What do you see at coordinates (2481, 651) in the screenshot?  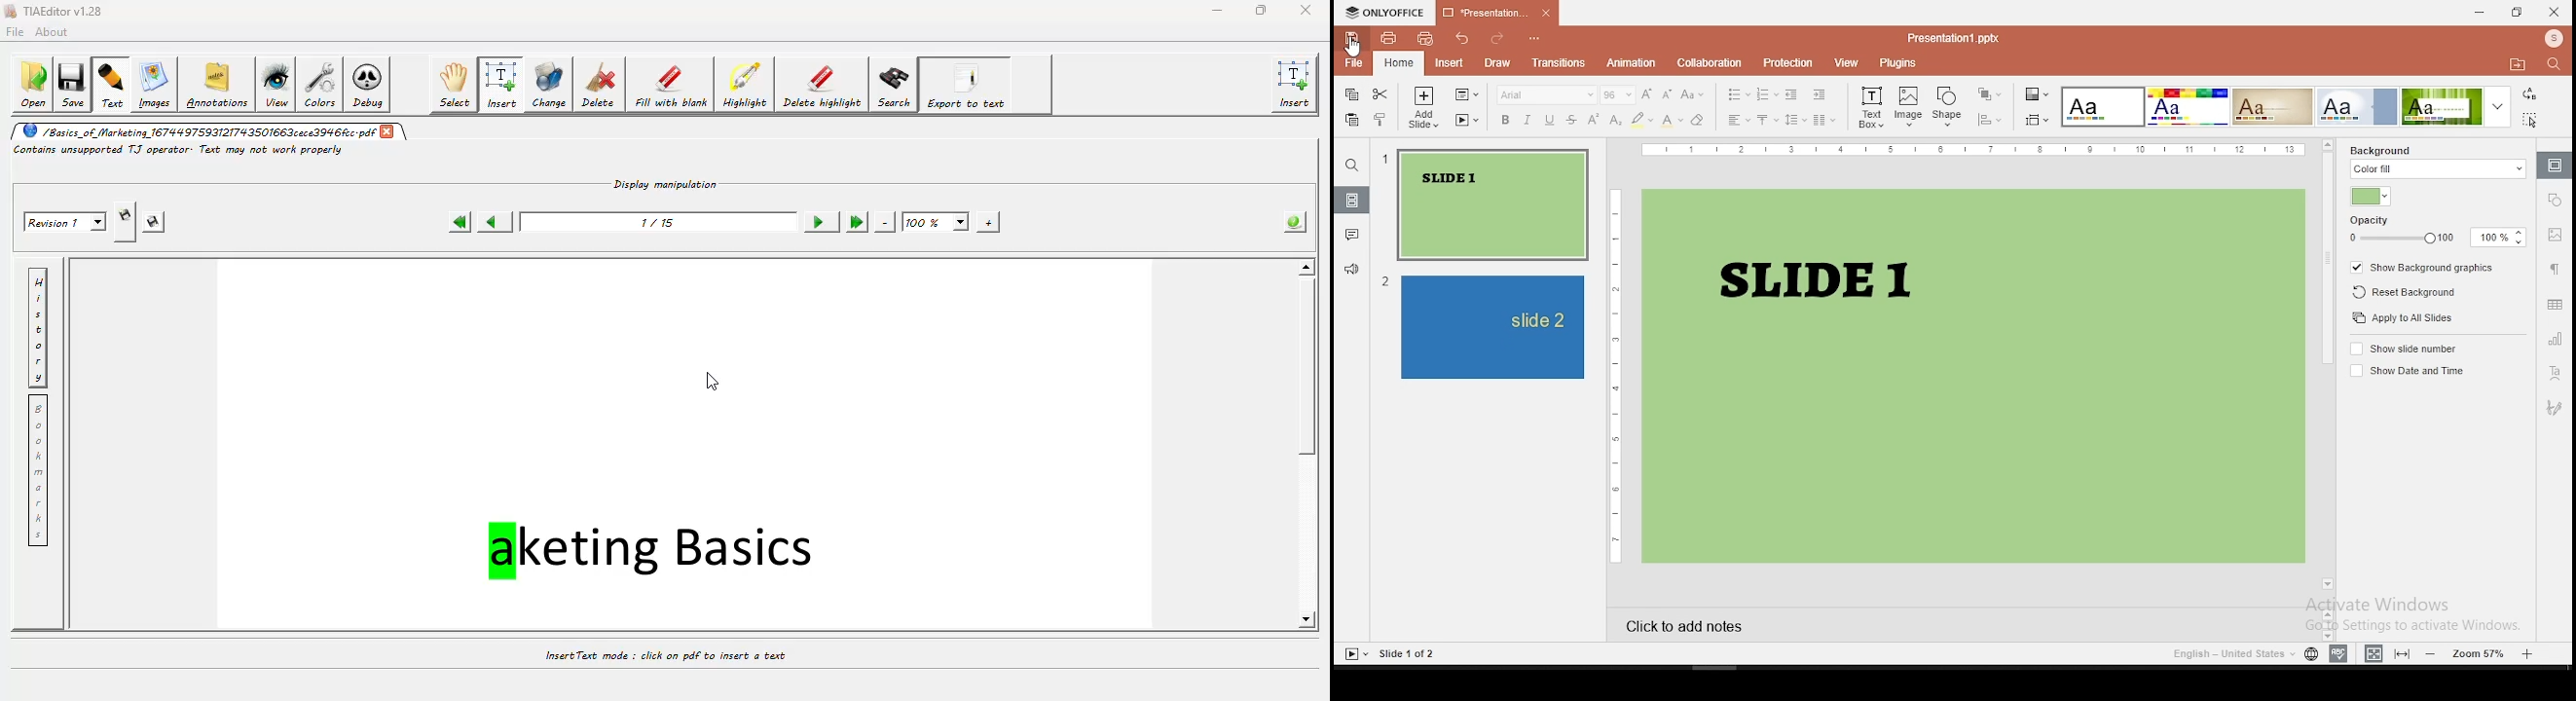 I see `zoom in/zoom out` at bounding box center [2481, 651].